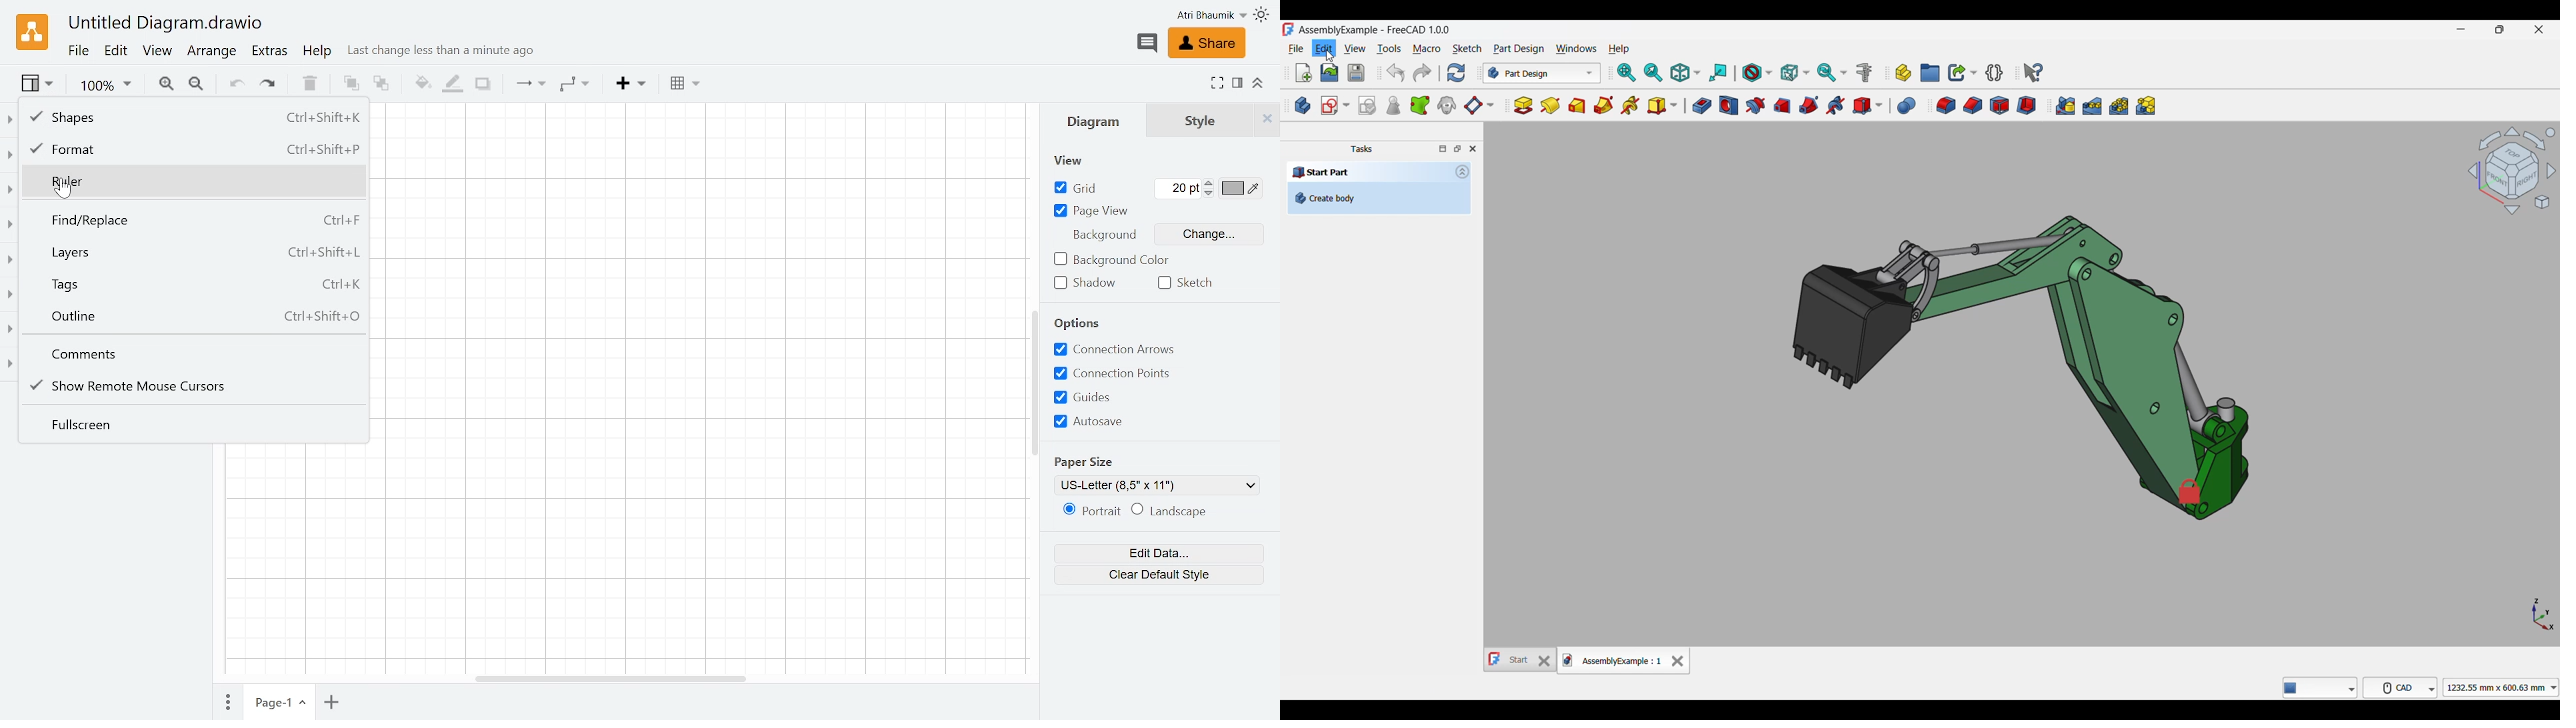 The height and width of the screenshot is (728, 2576). What do you see at coordinates (1835, 106) in the screenshot?
I see `Subtractive helix` at bounding box center [1835, 106].